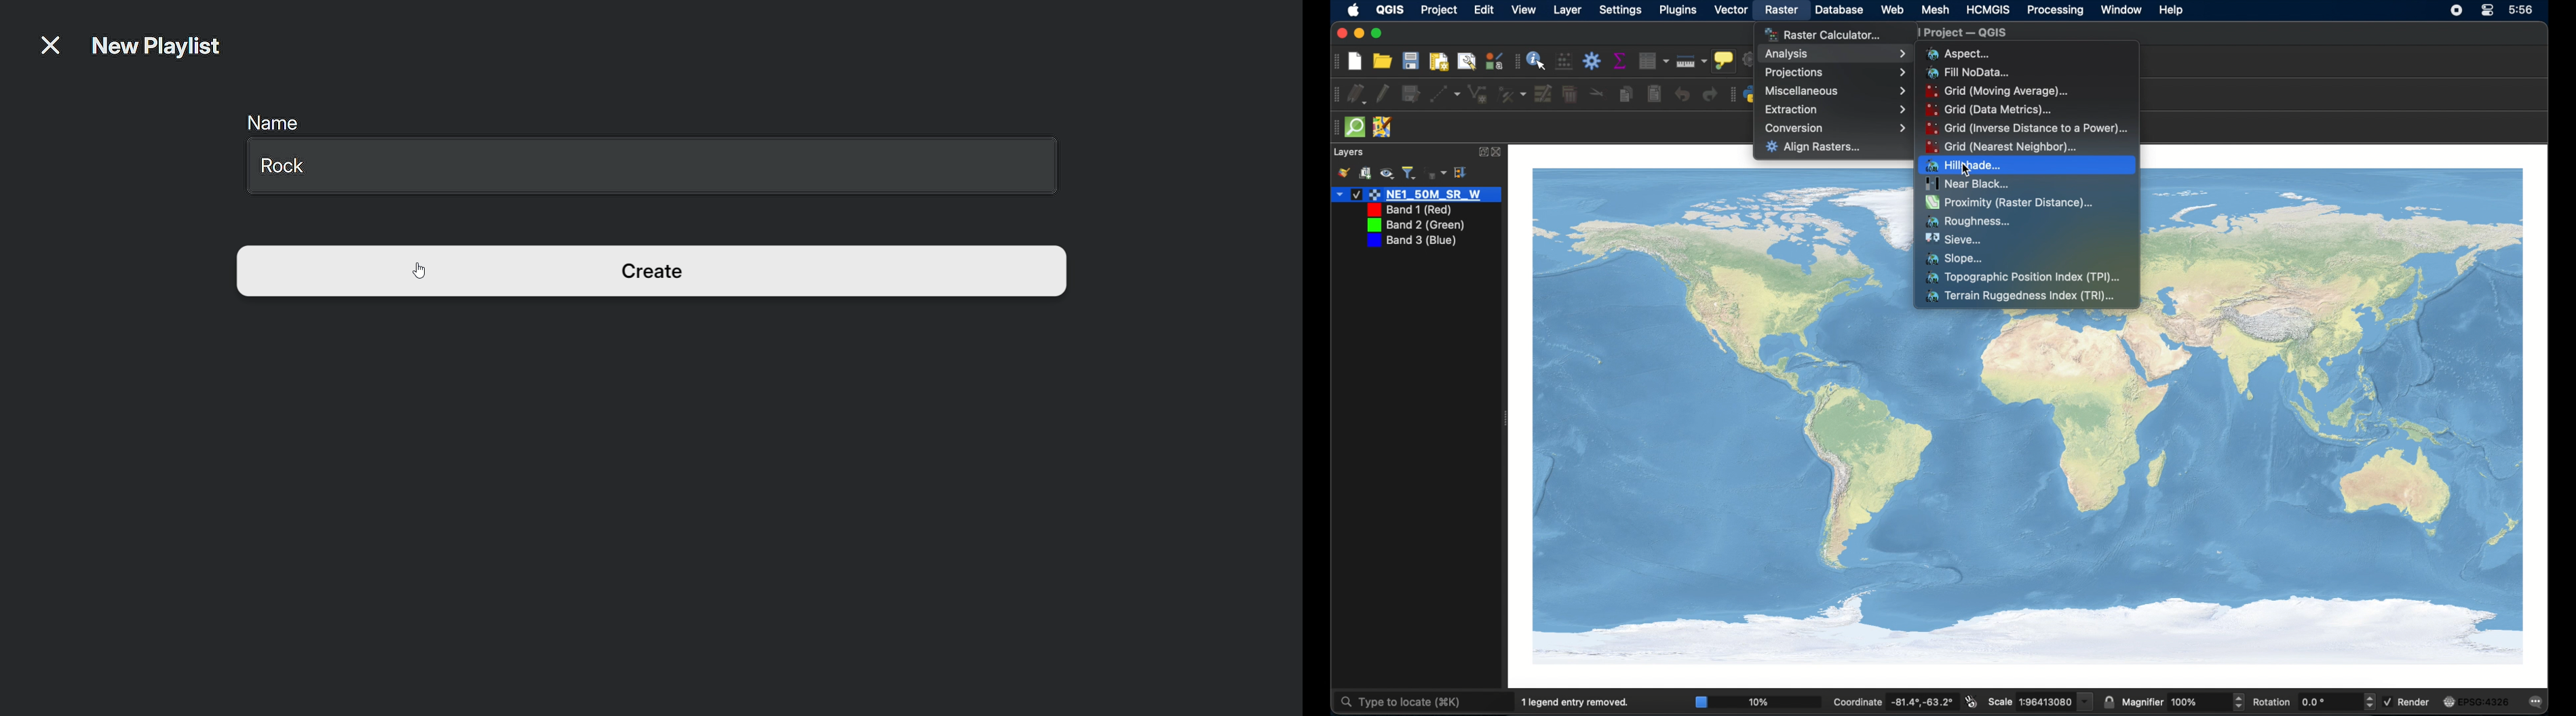 The height and width of the screenshot is (728, 2576). Describe the element at coordinates (1366, 172) in the screenshot. I see `add group` at that location.